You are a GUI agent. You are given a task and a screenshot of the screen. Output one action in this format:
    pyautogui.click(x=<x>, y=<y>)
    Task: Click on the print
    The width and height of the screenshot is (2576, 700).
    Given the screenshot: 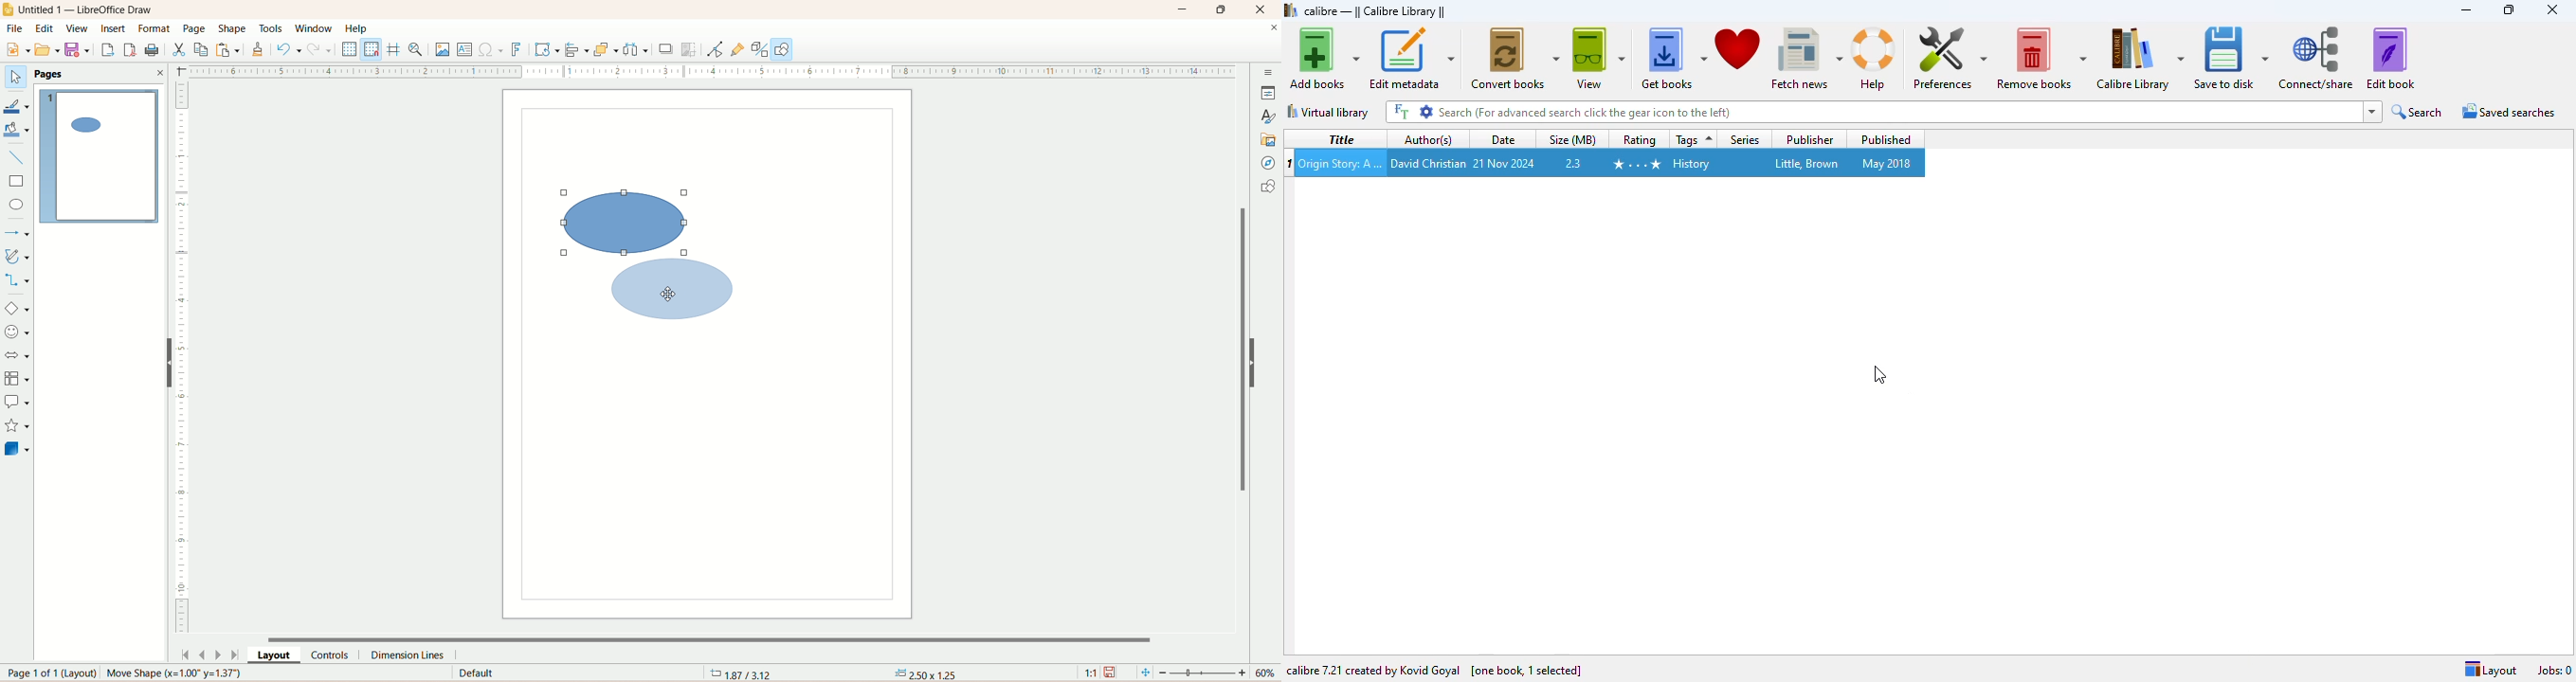 What is the action you would take?
    pyautogui.click(x=157, y=51)
    